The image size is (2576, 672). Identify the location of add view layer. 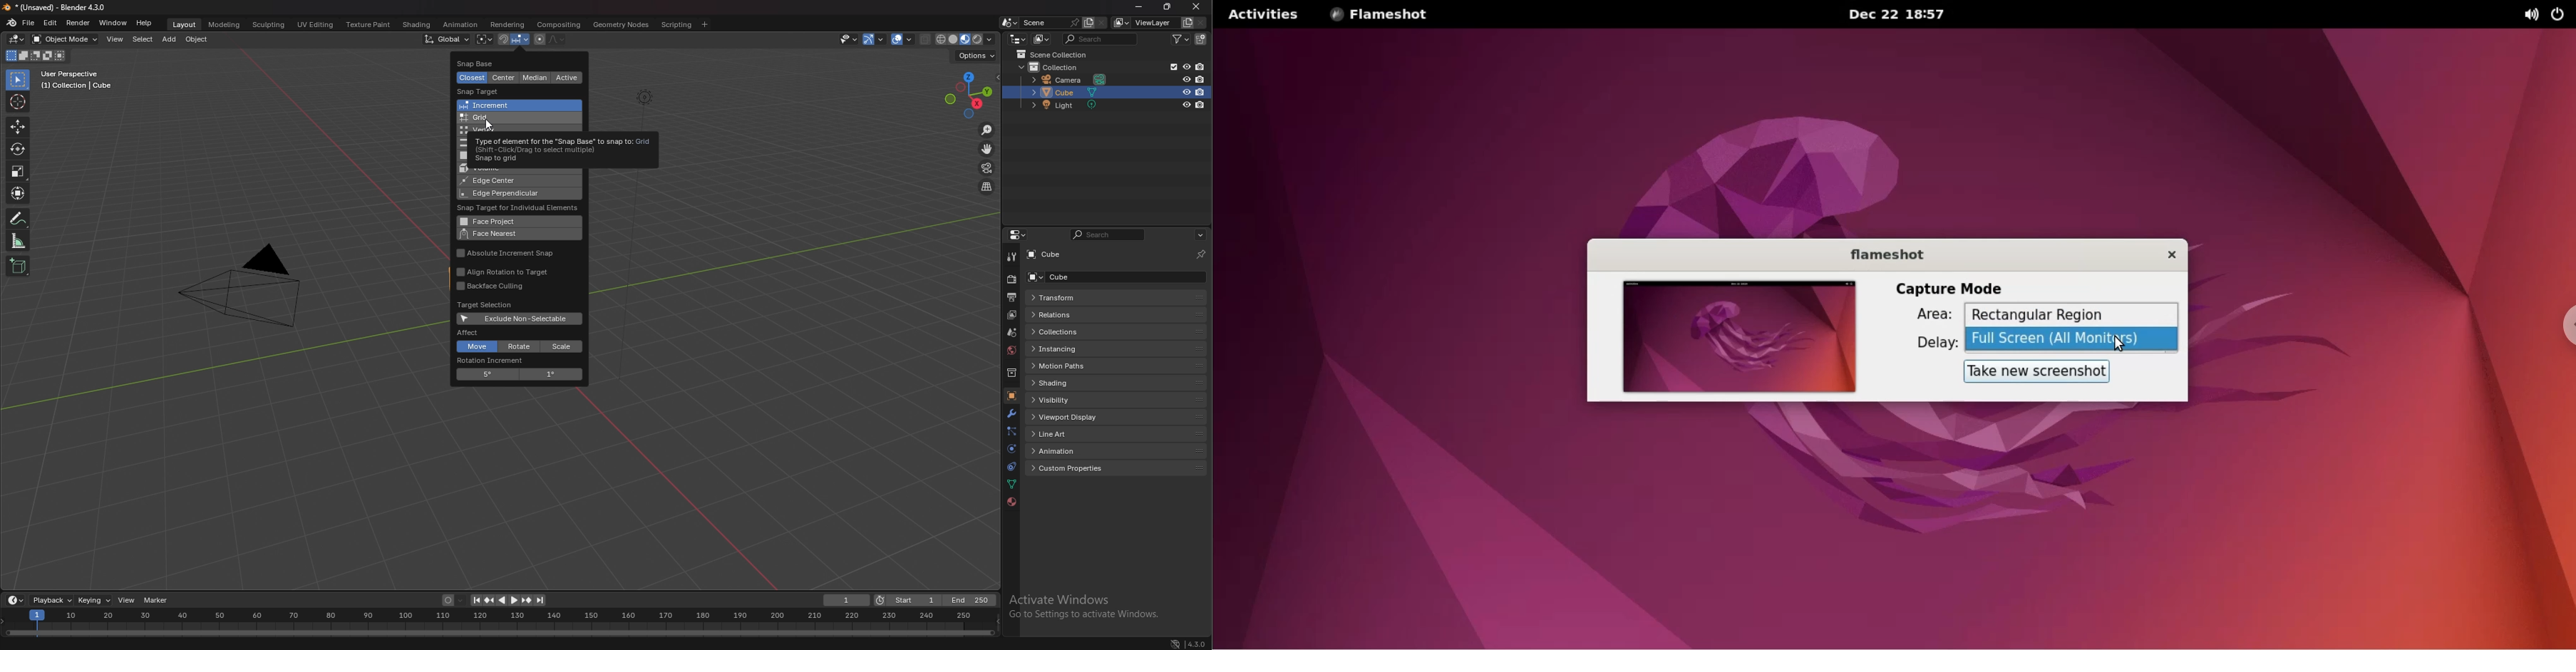
(1187, 23).